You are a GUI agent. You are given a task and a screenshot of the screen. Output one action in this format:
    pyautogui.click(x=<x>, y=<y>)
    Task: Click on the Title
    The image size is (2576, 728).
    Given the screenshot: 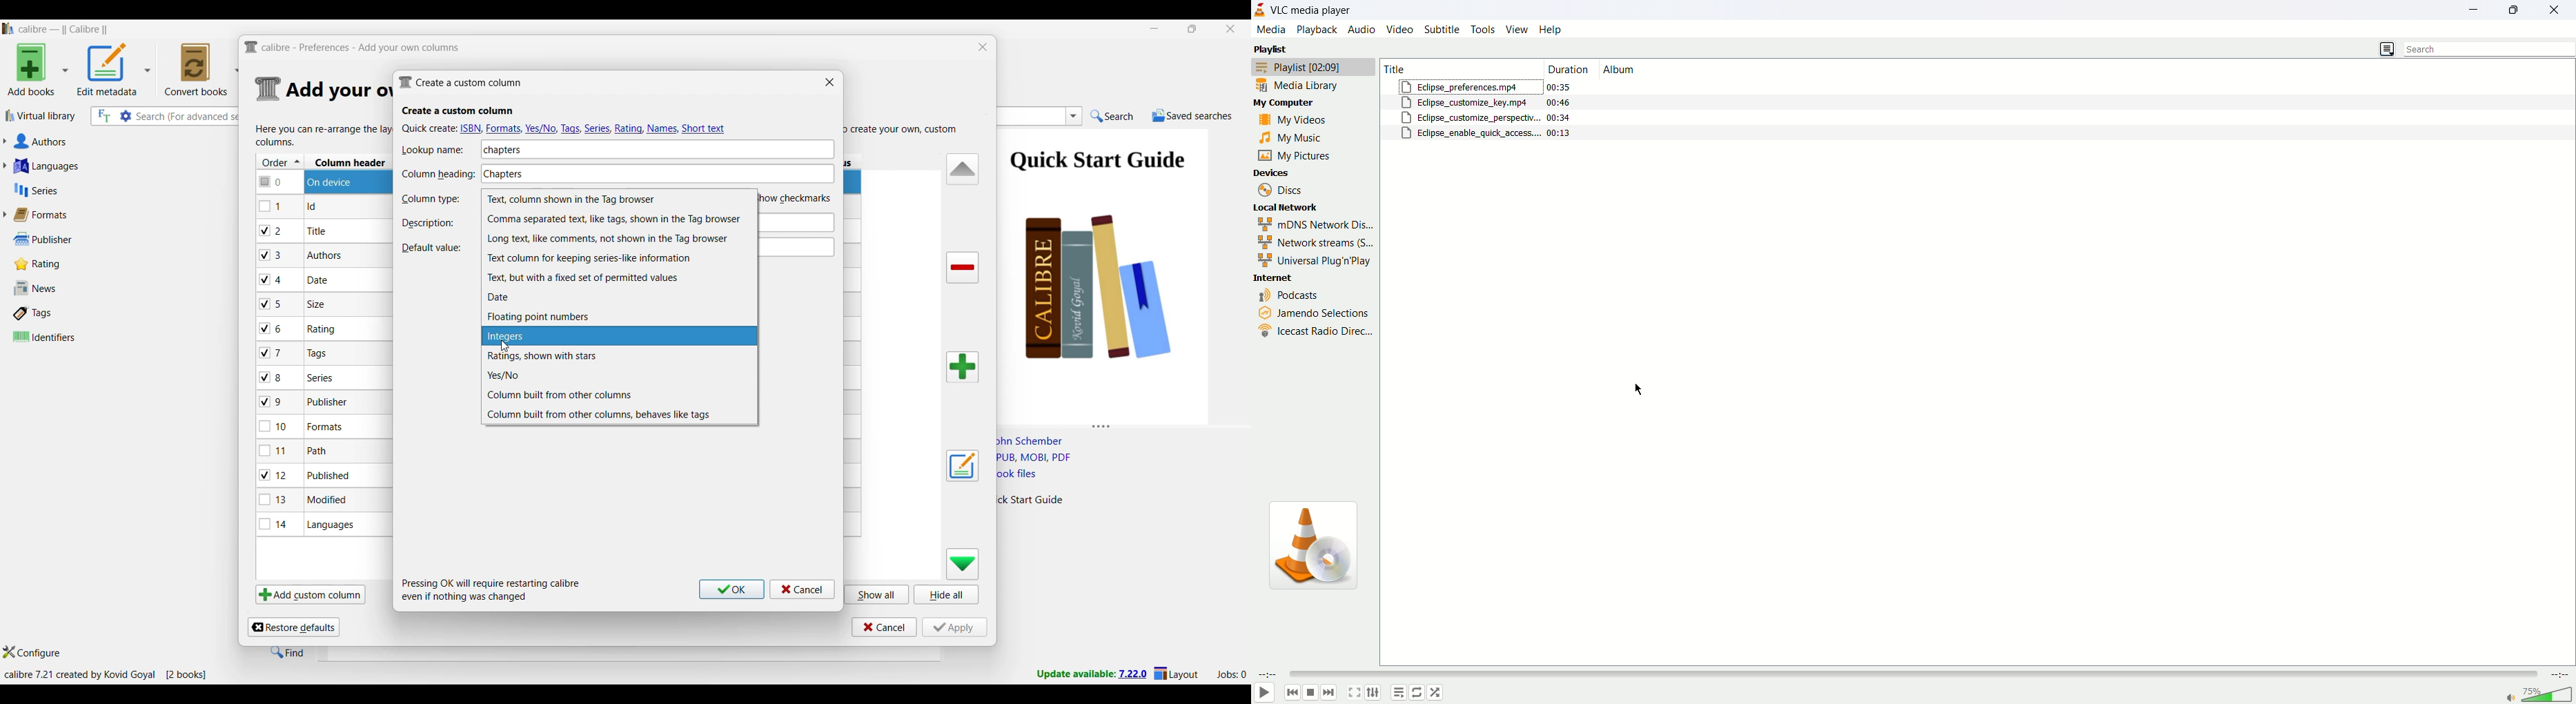 What is the action you would take?
    pyautogui.click(x=1459, y=67)
    